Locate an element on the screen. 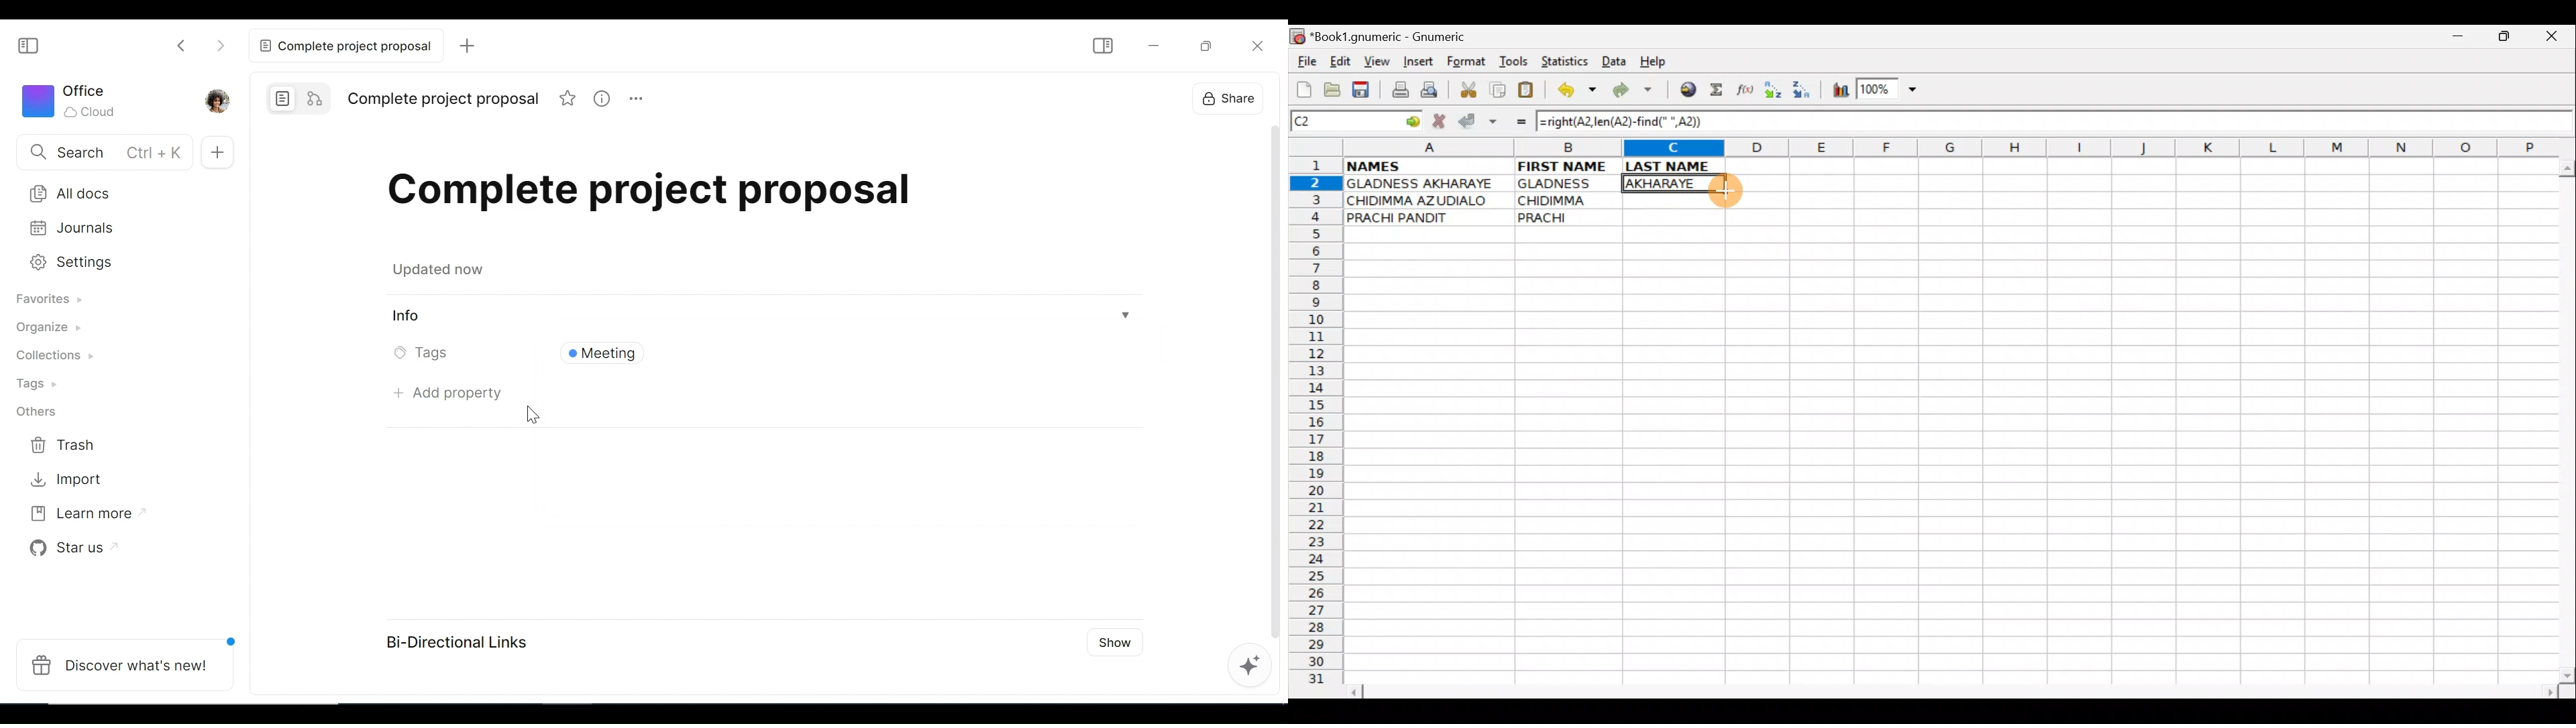 The height and width of the screenshot is (728, 2576). Cut selection is located at coordinates (1468, 88).